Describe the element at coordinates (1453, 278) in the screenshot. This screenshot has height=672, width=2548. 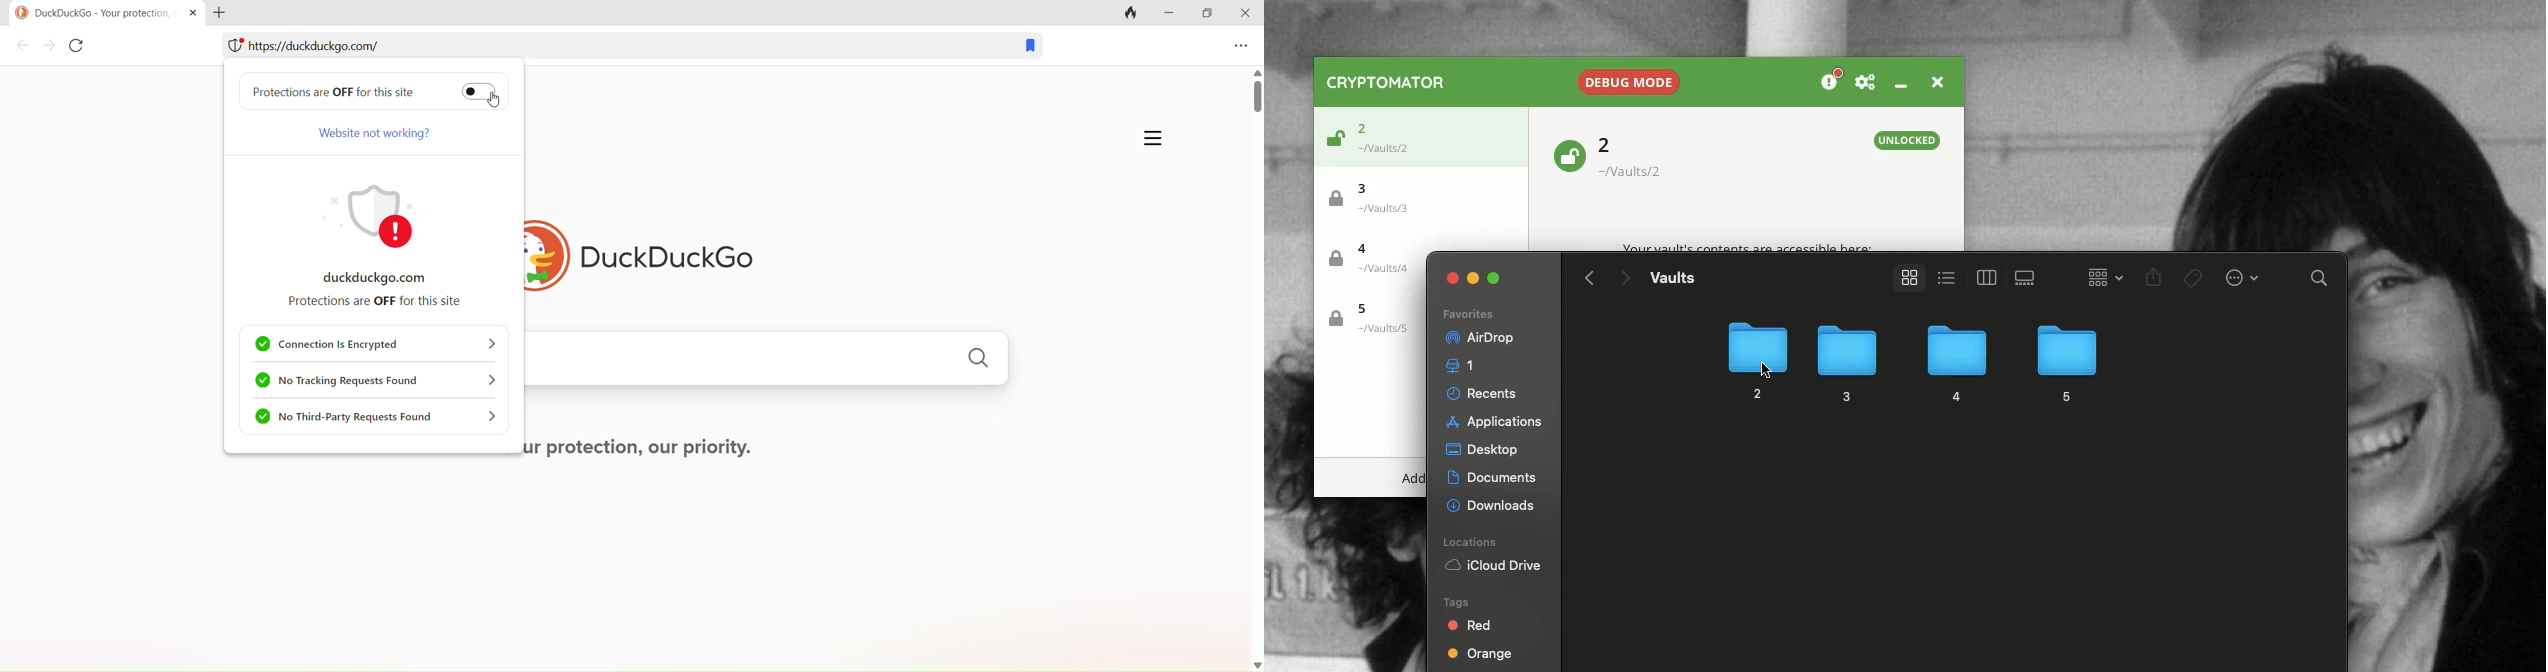
I see `Close` at that location.